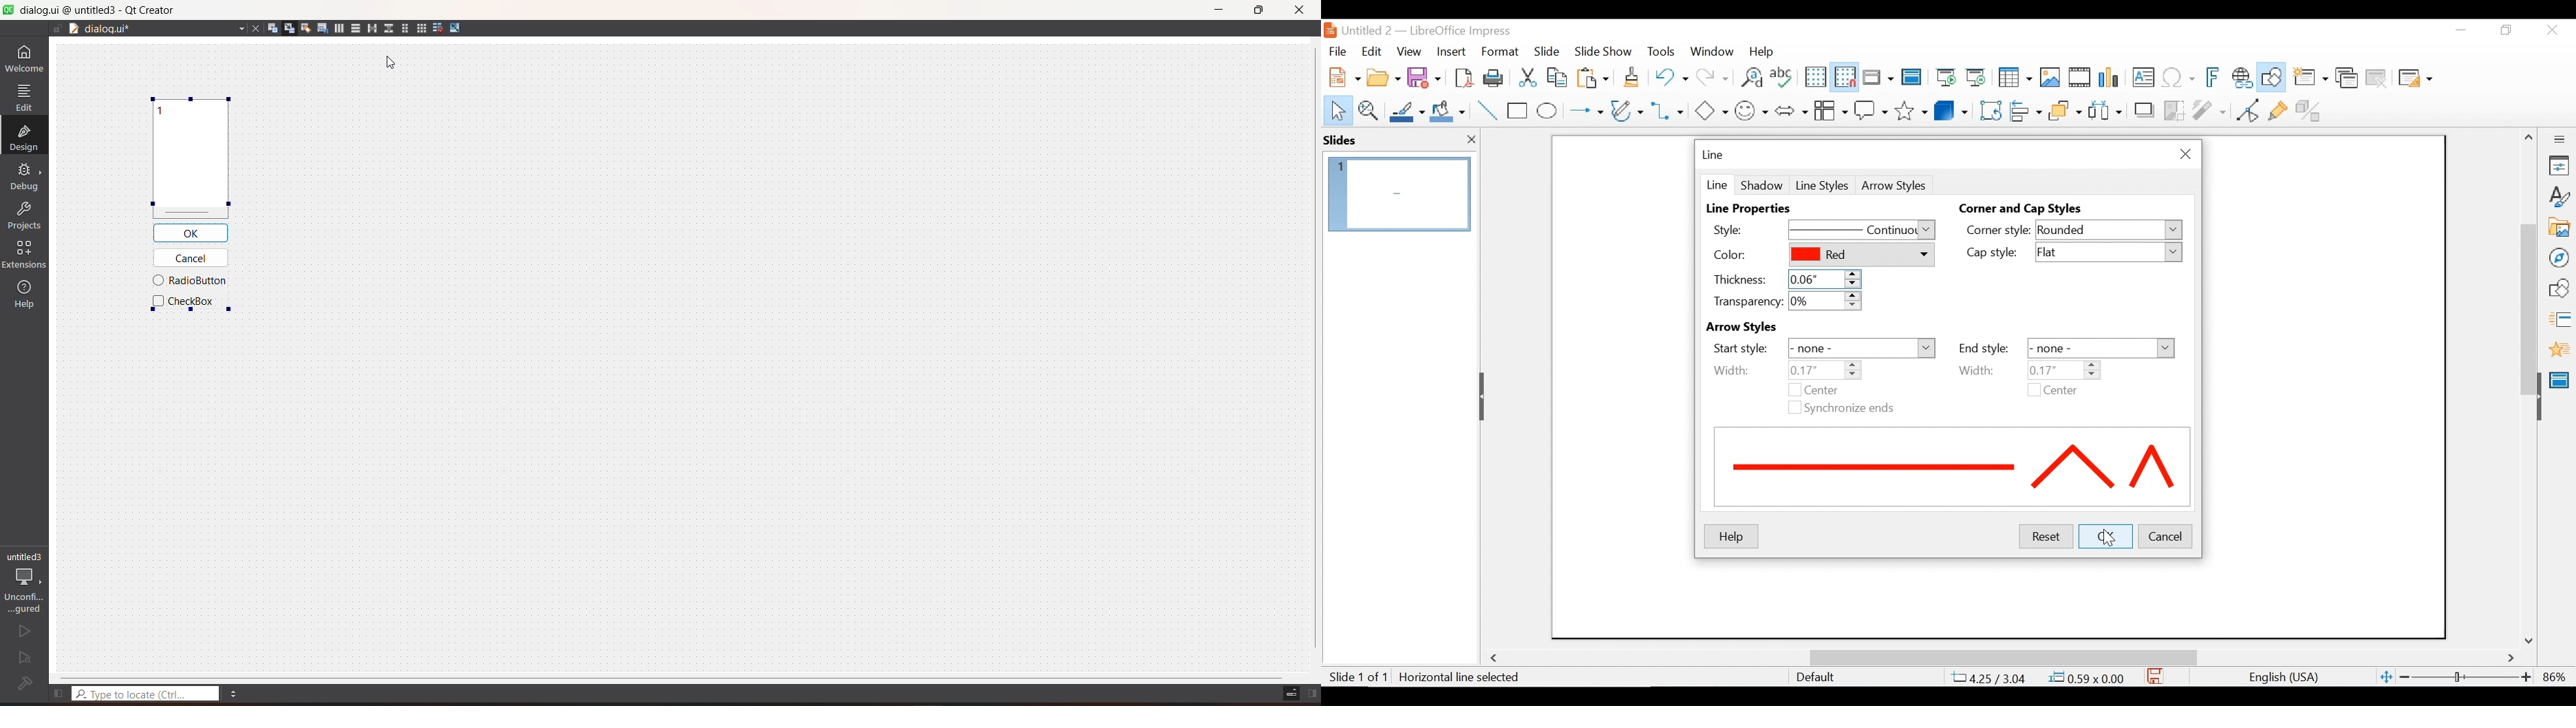 The image size is (2576, 728). Describe the element at coordinates (2560, 140) in the screenshot. I see `Sidebar Settings` at that location.